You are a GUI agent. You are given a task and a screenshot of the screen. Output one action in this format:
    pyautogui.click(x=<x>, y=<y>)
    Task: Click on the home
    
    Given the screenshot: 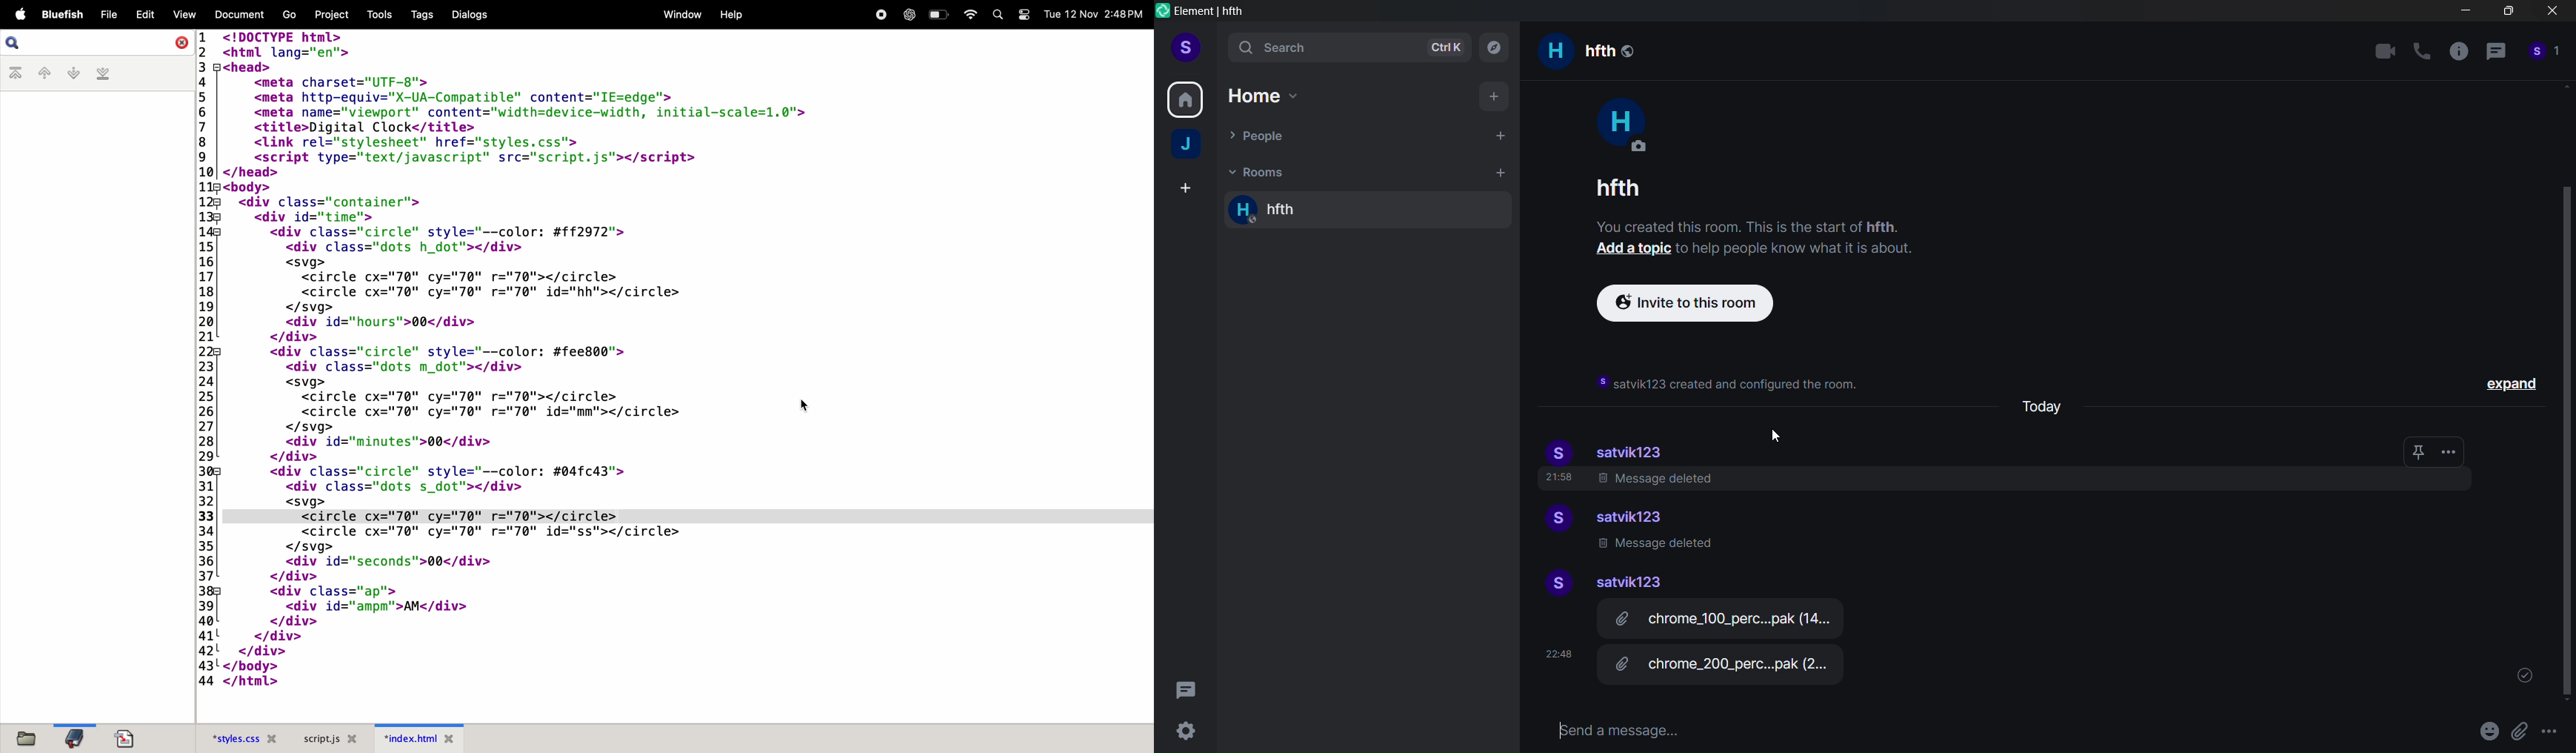 What is the action you would take?
    pyautogui.click(x=1186, y=97)
    